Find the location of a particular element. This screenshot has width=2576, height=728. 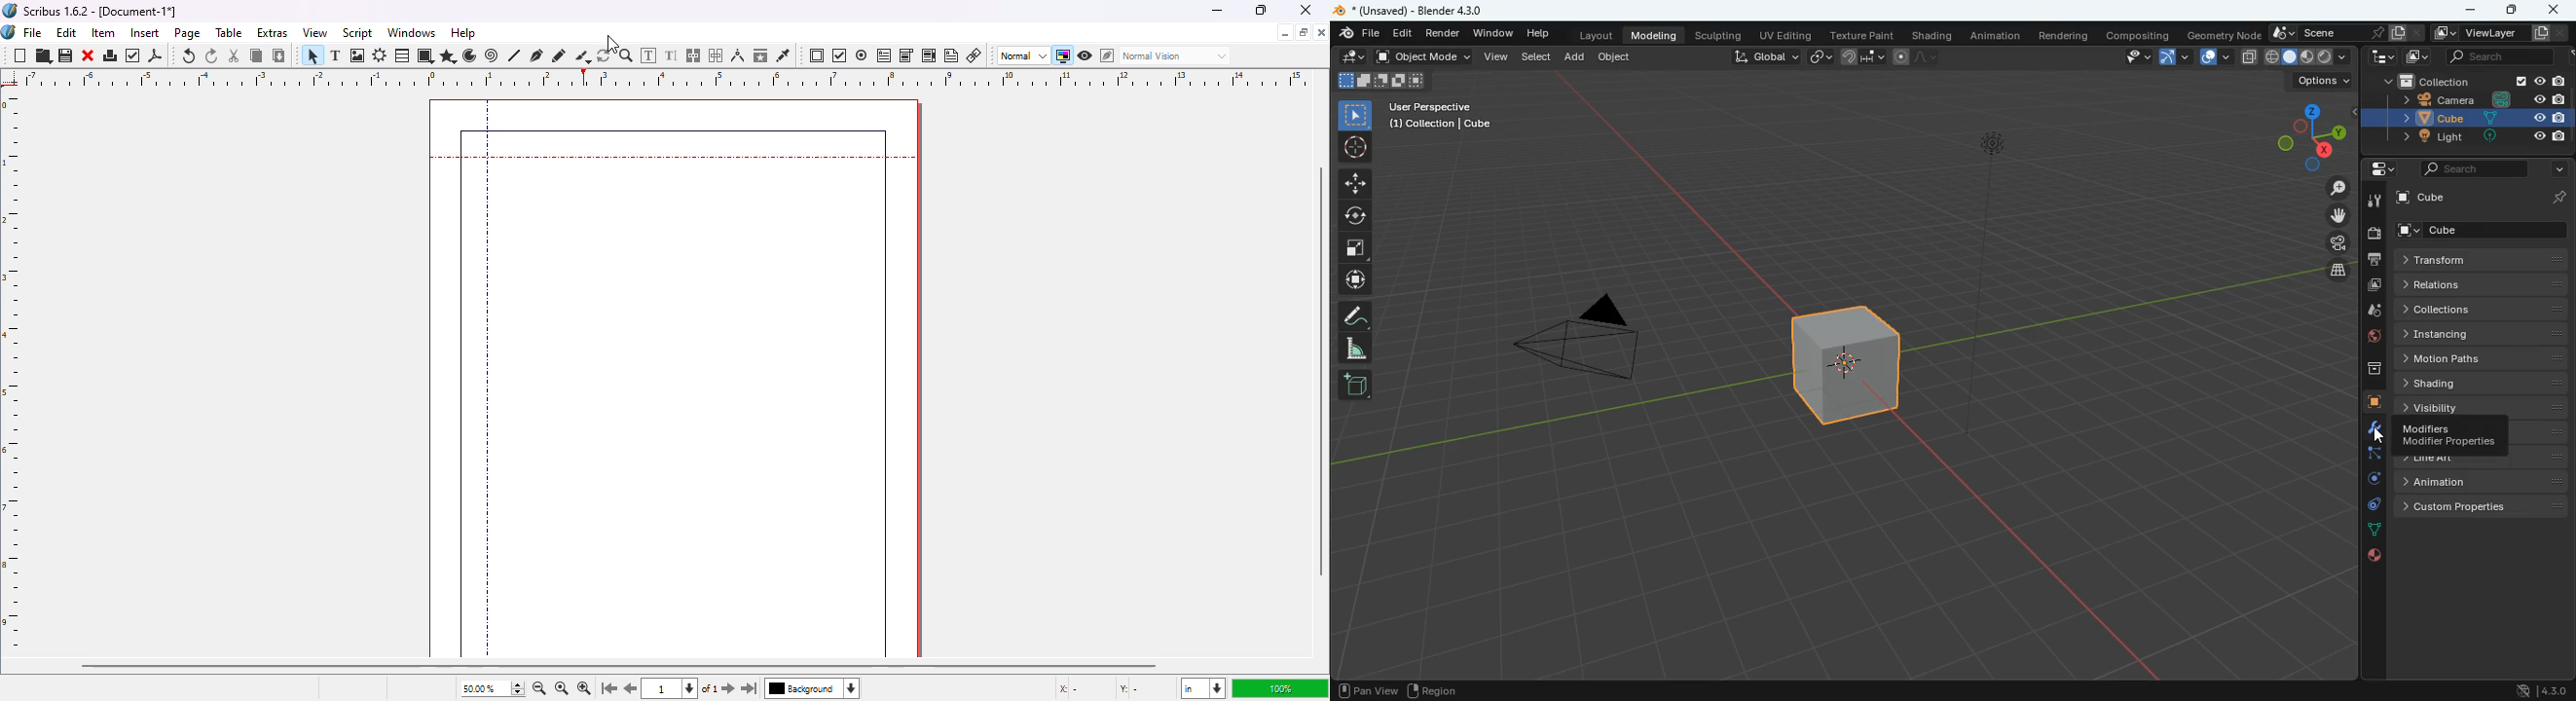

go to the previous pagr is located at coordinates (632, 689).